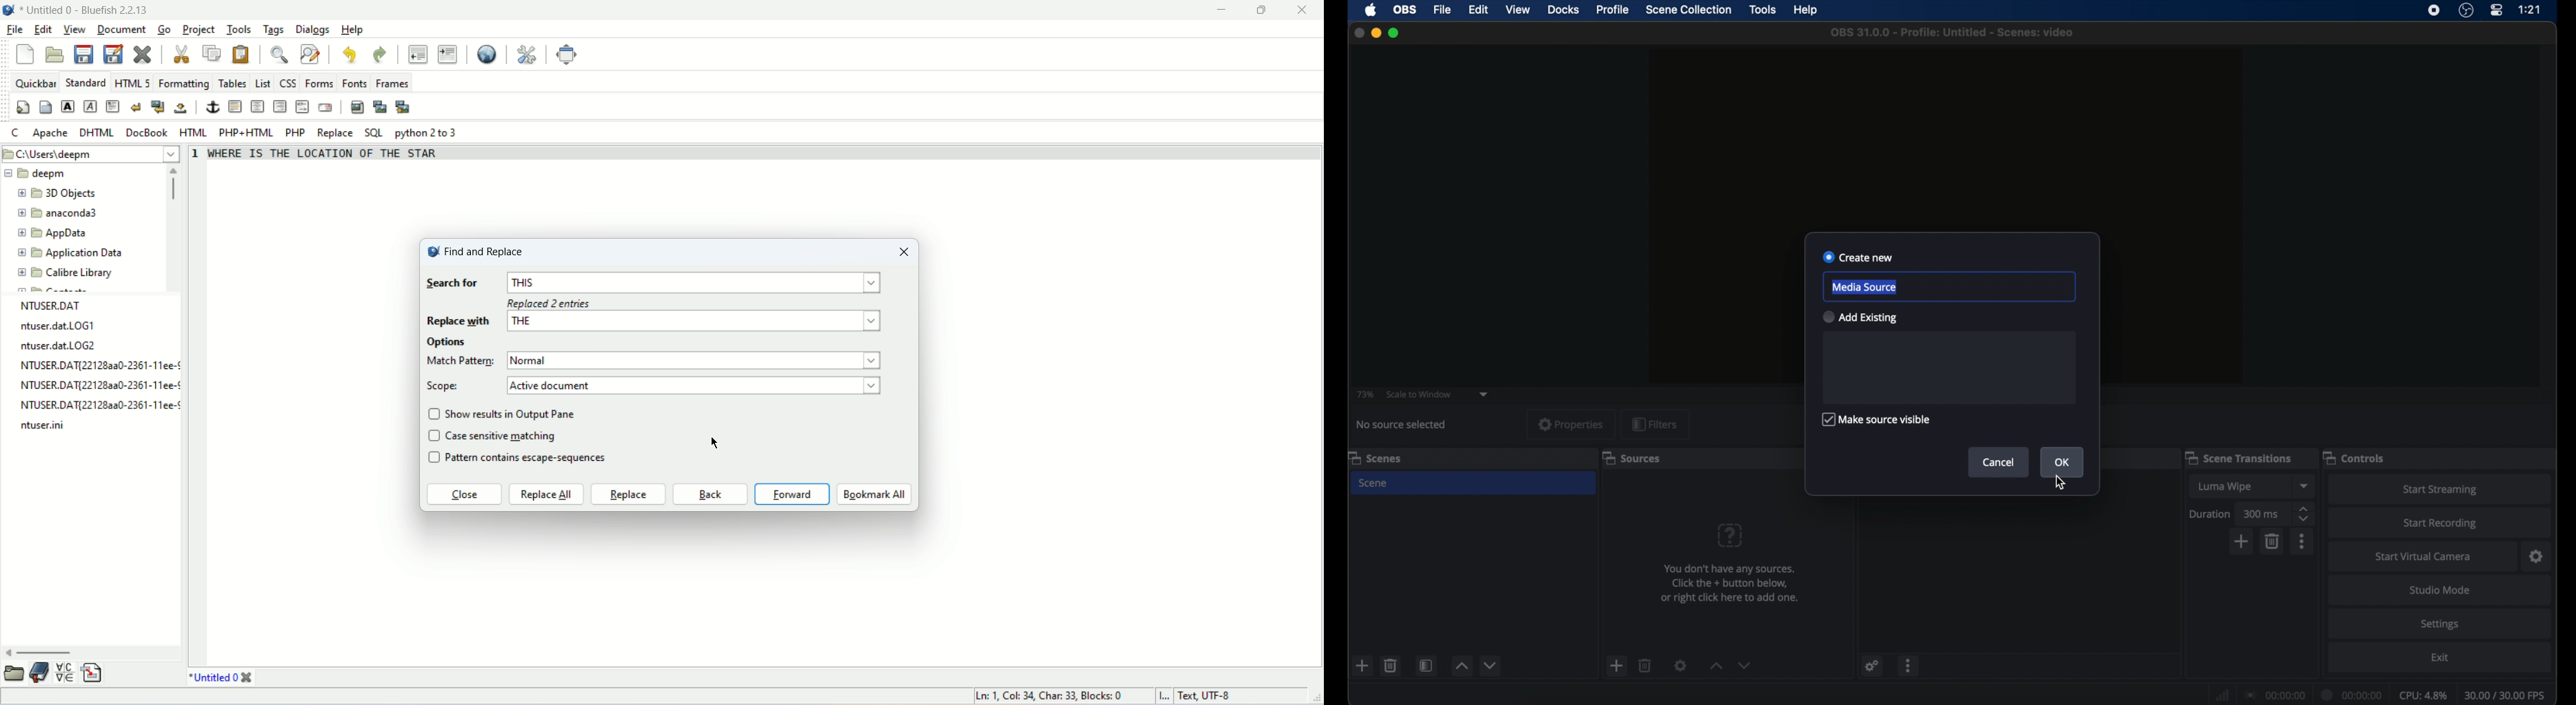 The height and width of the screenshot is (728, 2576). I want to click on Apache, so click(48, 133).